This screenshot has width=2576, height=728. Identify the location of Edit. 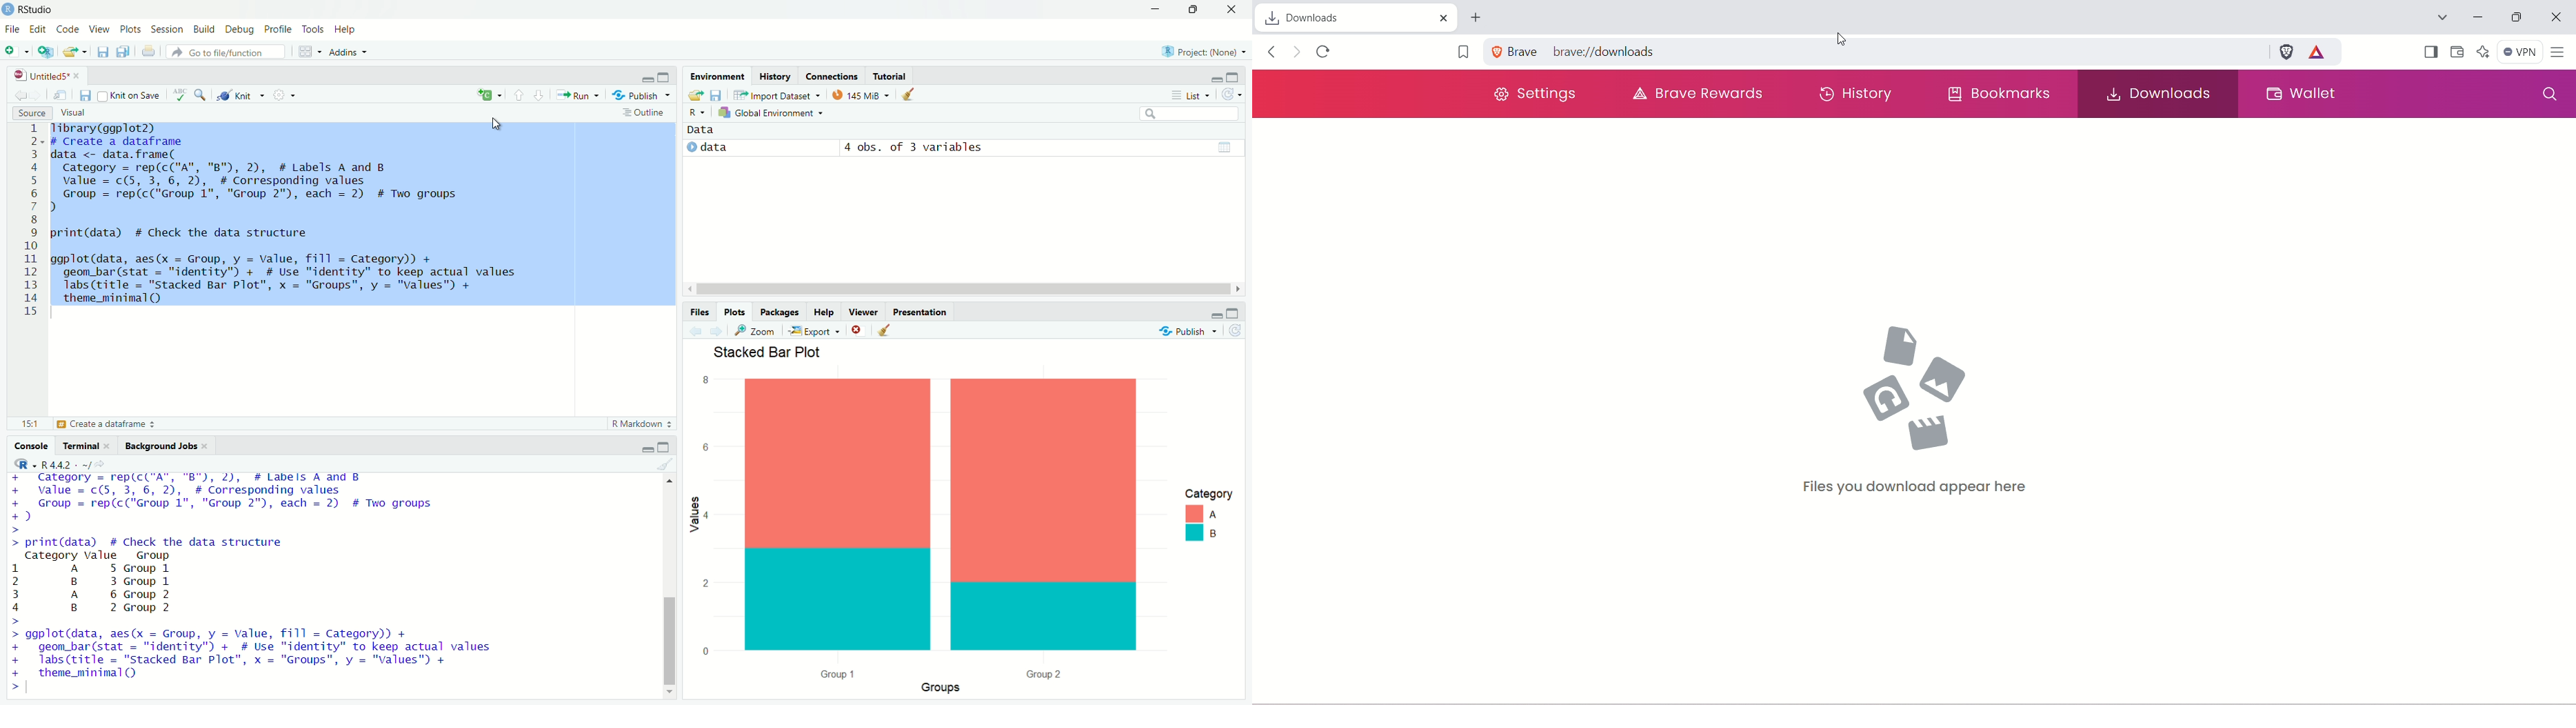
(40, 29).